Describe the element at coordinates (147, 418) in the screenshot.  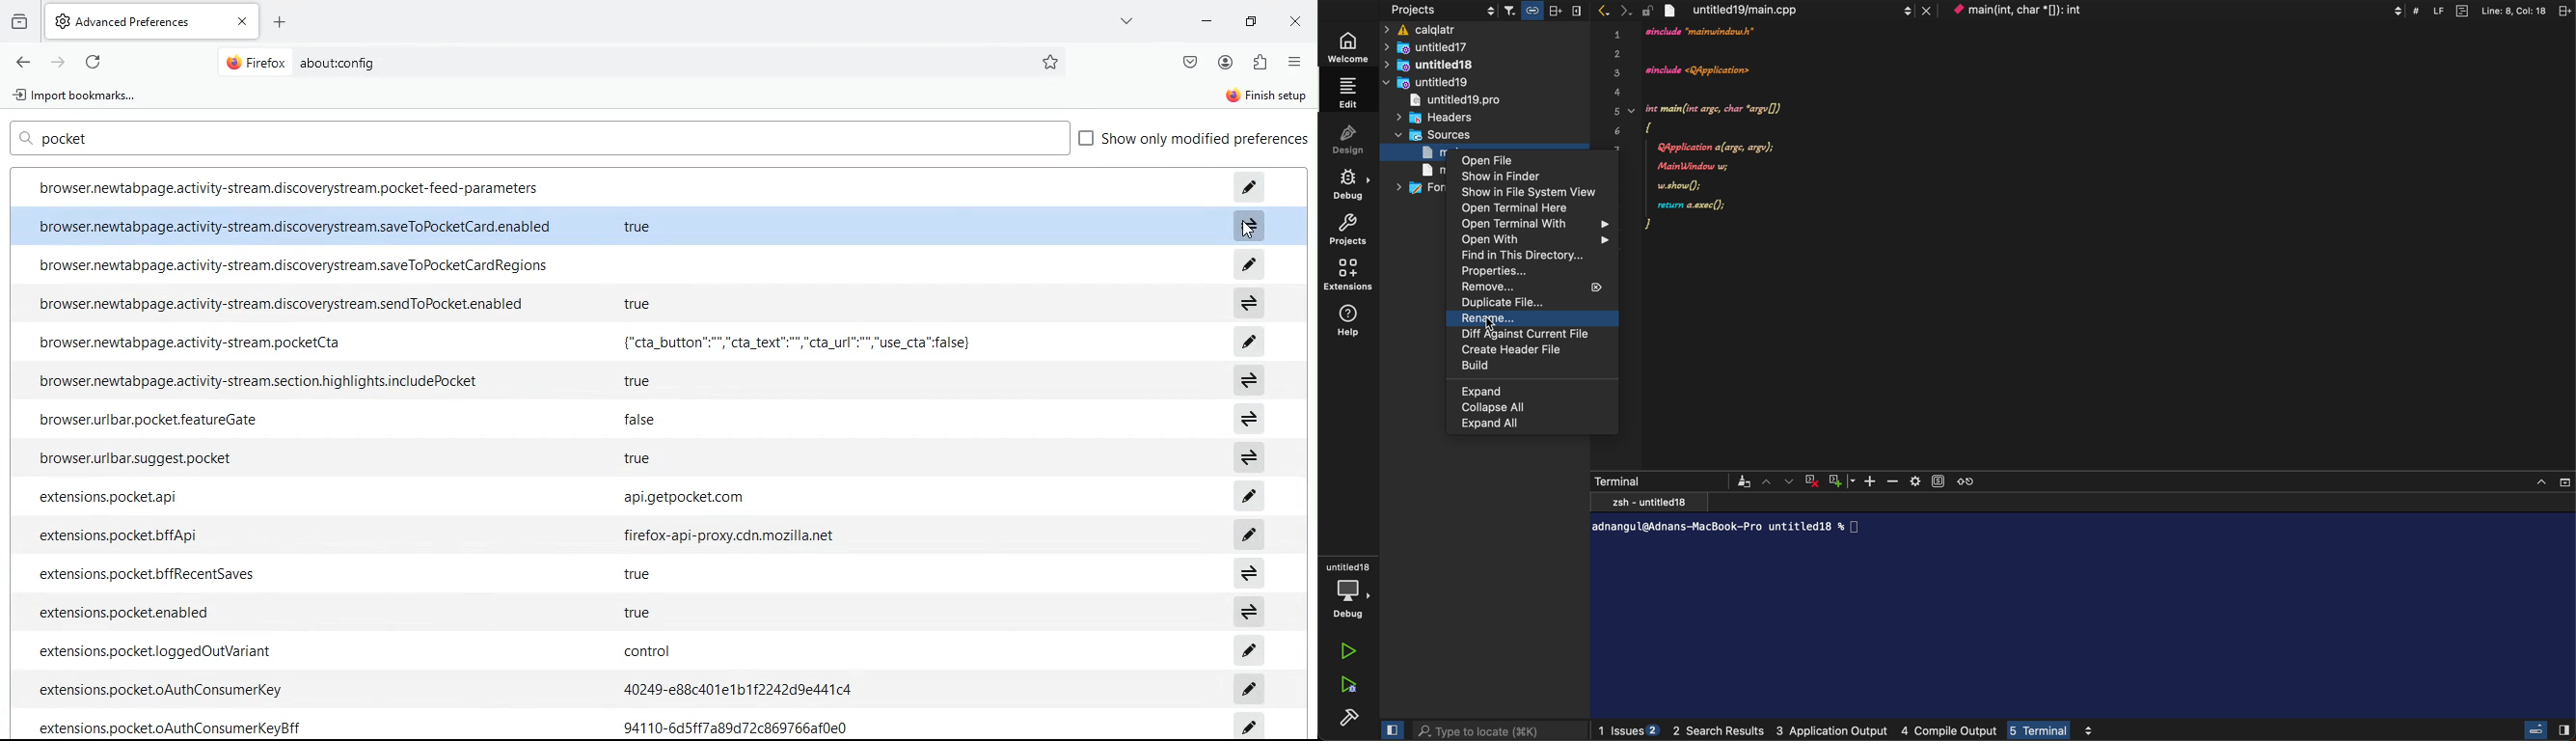
I see `browser.urlbar.pocket featureGate` at that location.